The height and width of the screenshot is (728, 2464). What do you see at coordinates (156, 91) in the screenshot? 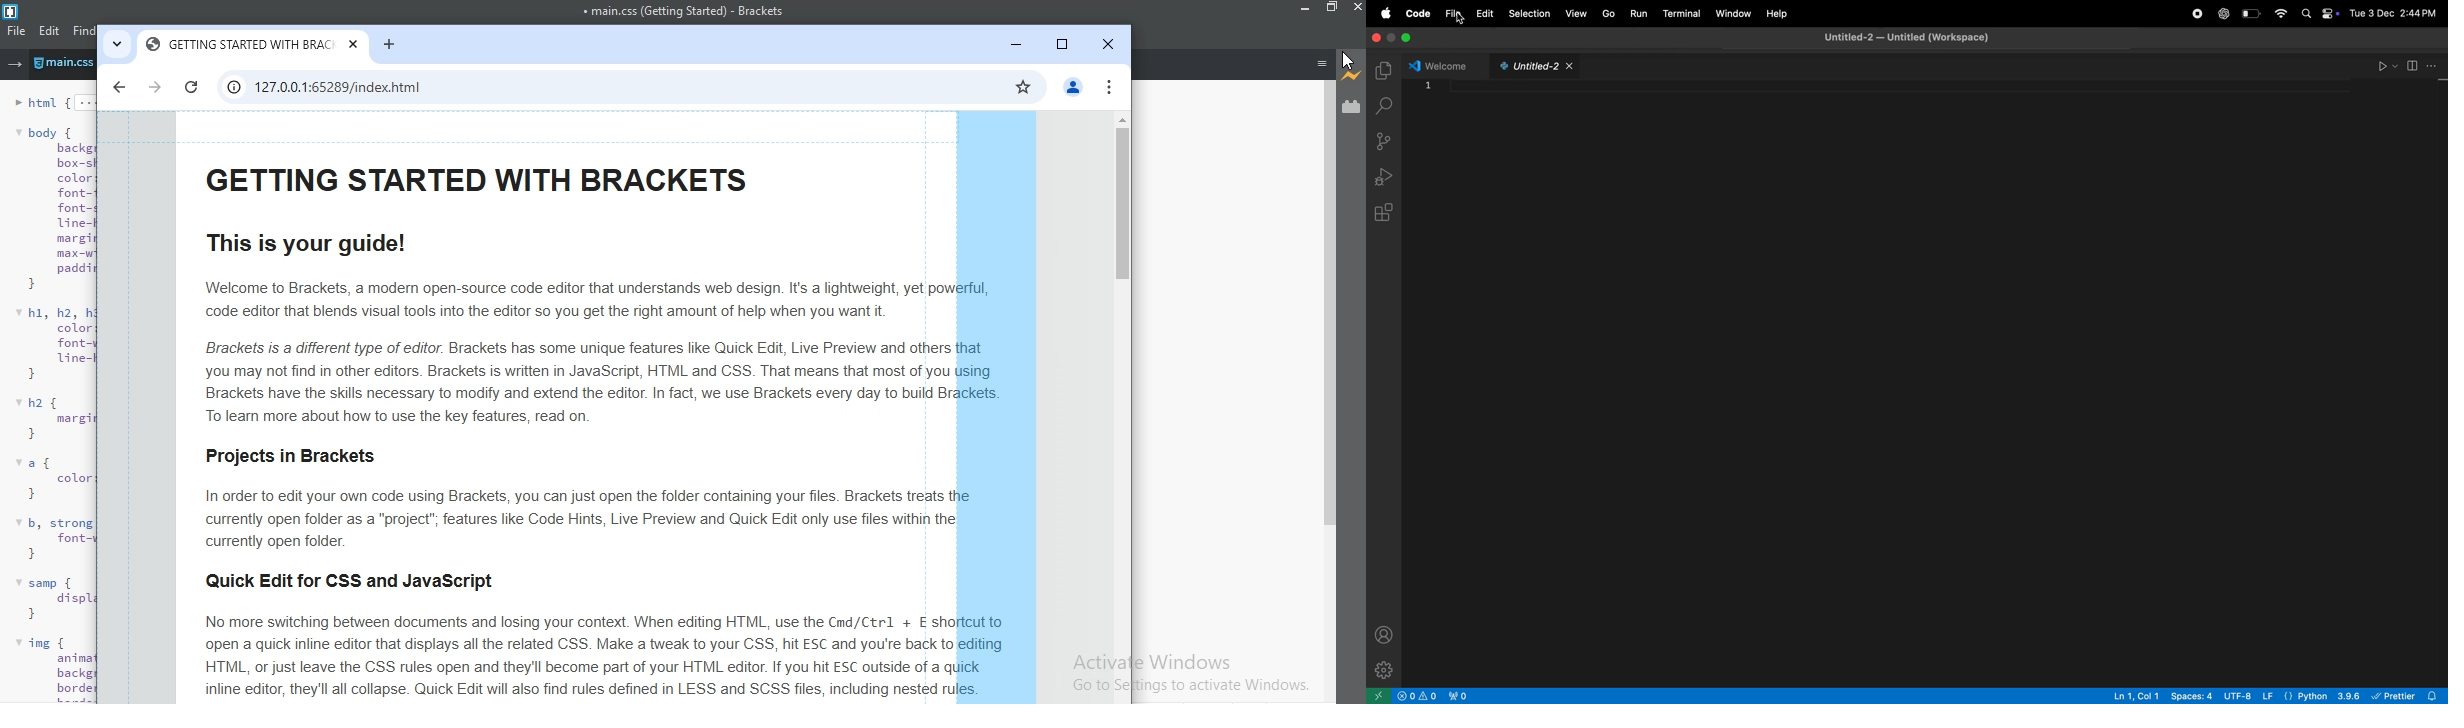
I see `next page` at bounding box center [156, 91].